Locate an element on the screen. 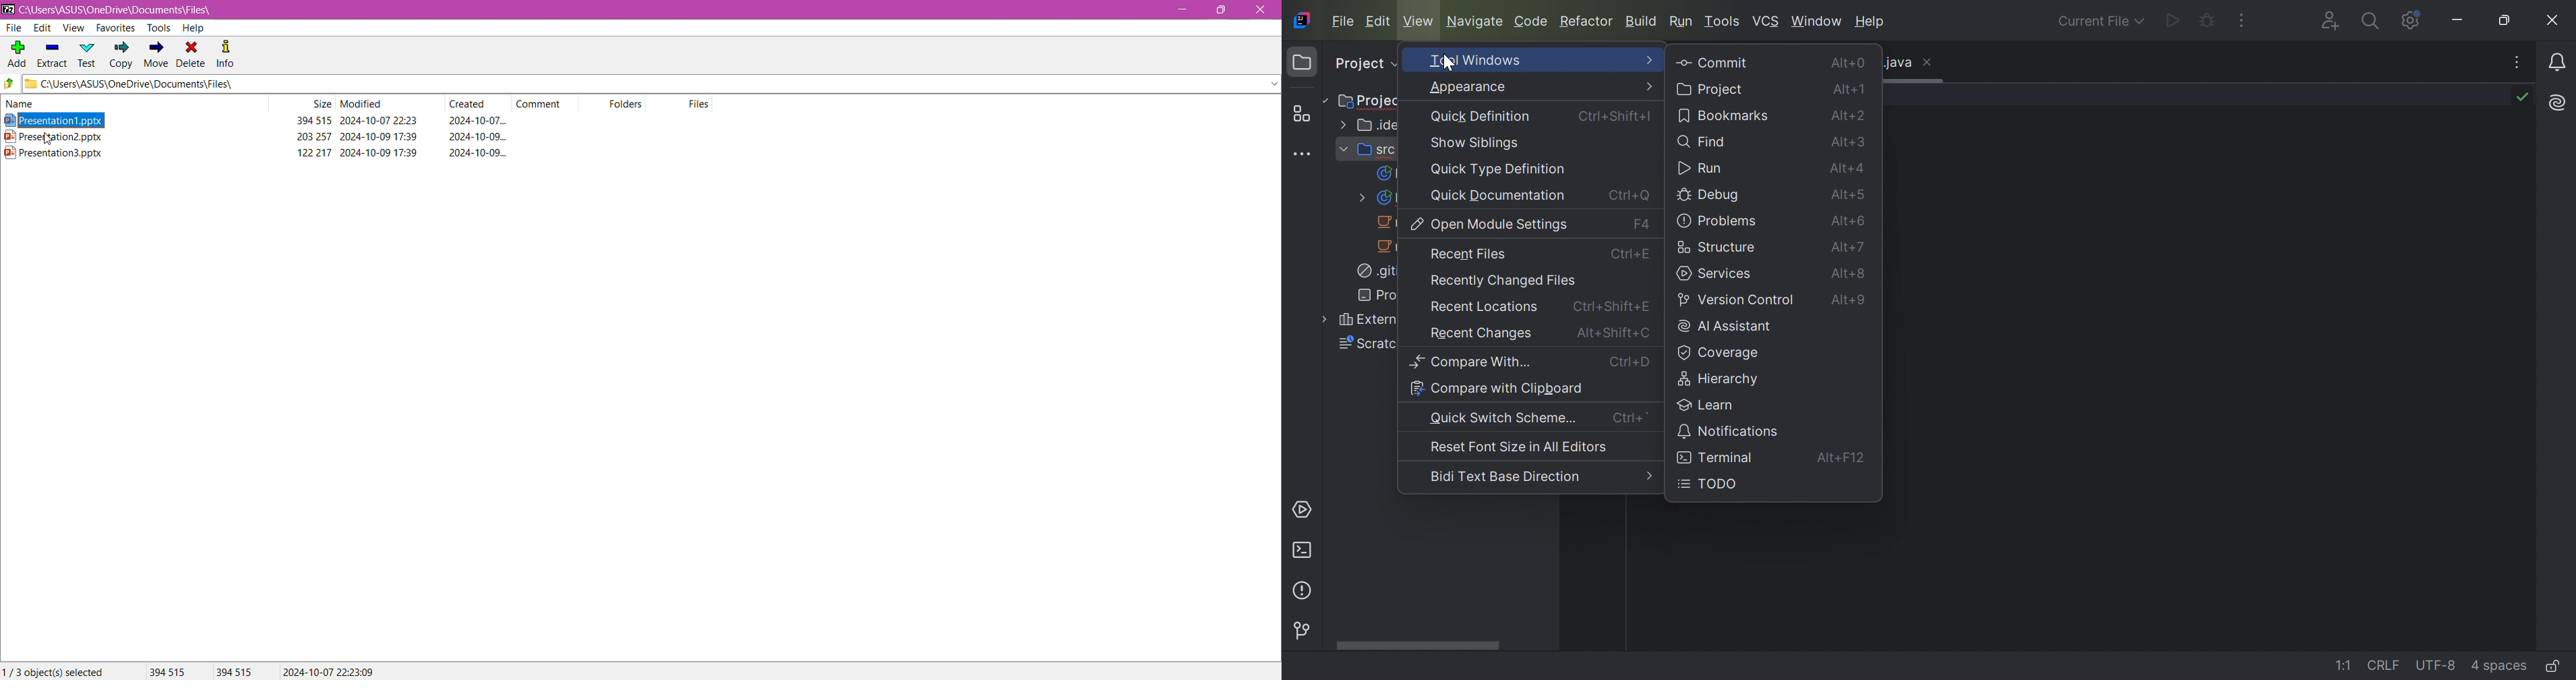 This screenshot has width=2576, height=700. External Libraries is located at coordinates (1359, 321).